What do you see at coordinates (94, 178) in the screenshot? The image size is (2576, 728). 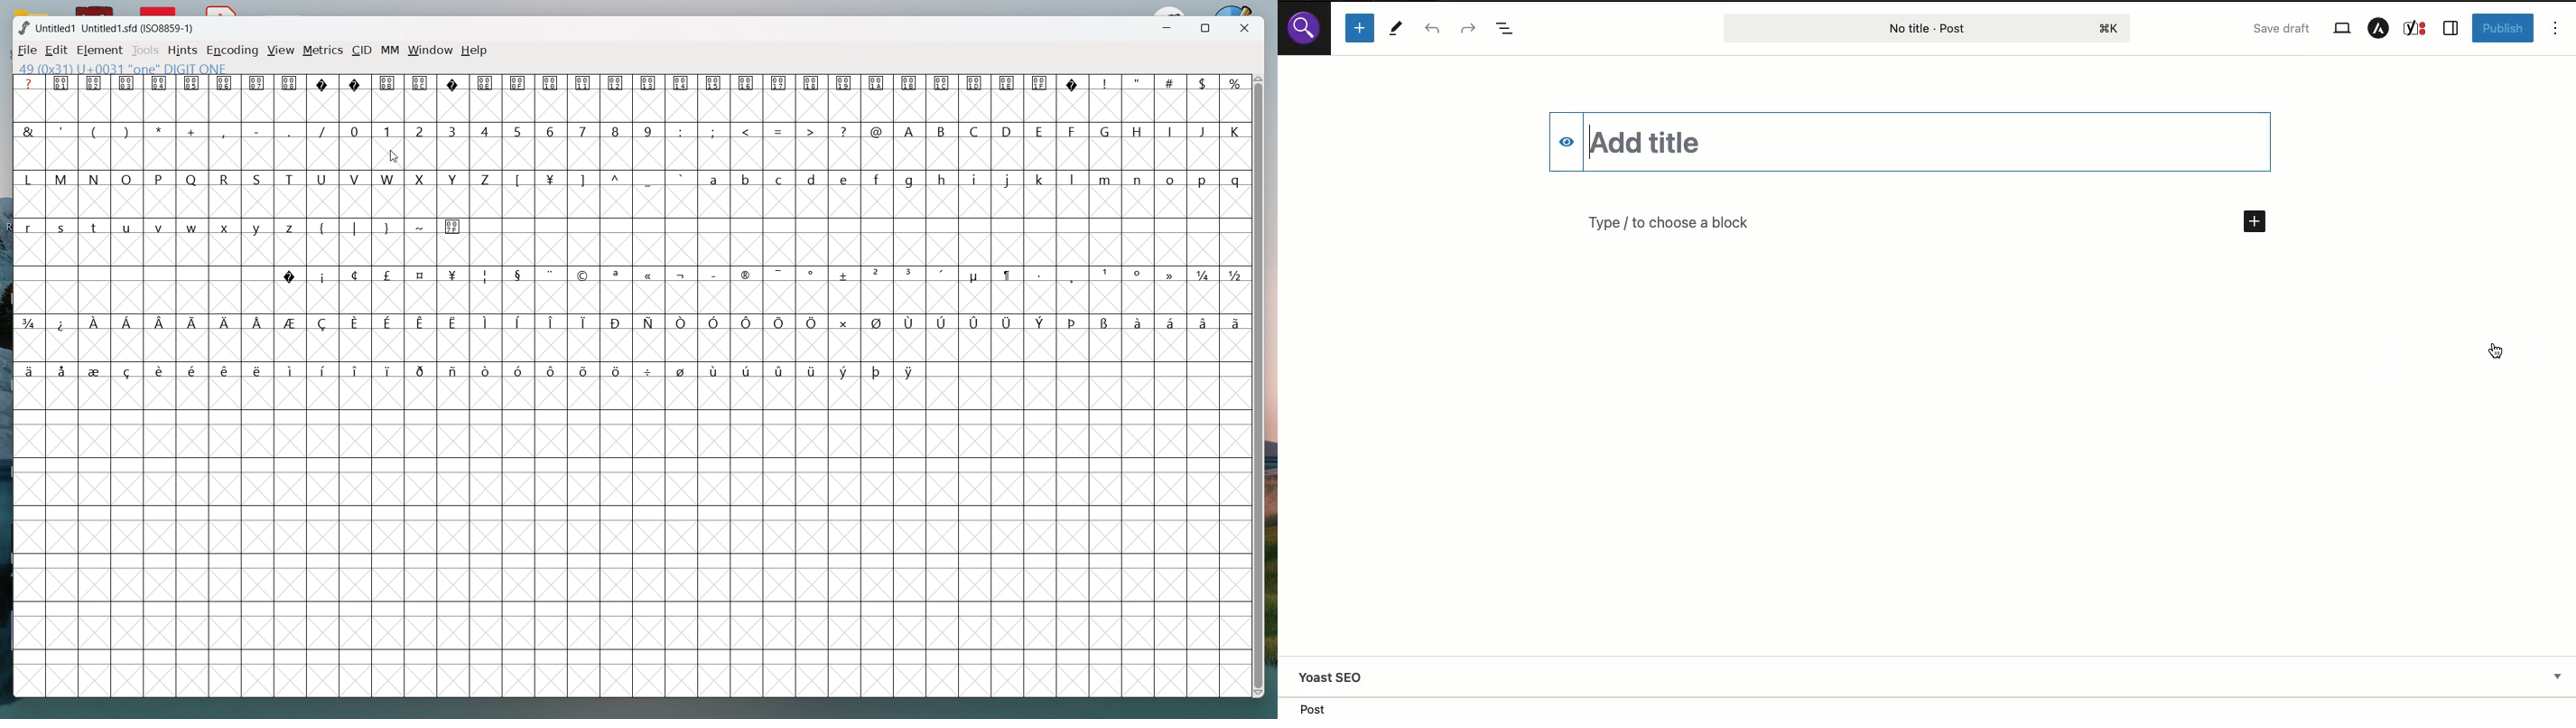 I see `N` at bounding box center [94, 178].